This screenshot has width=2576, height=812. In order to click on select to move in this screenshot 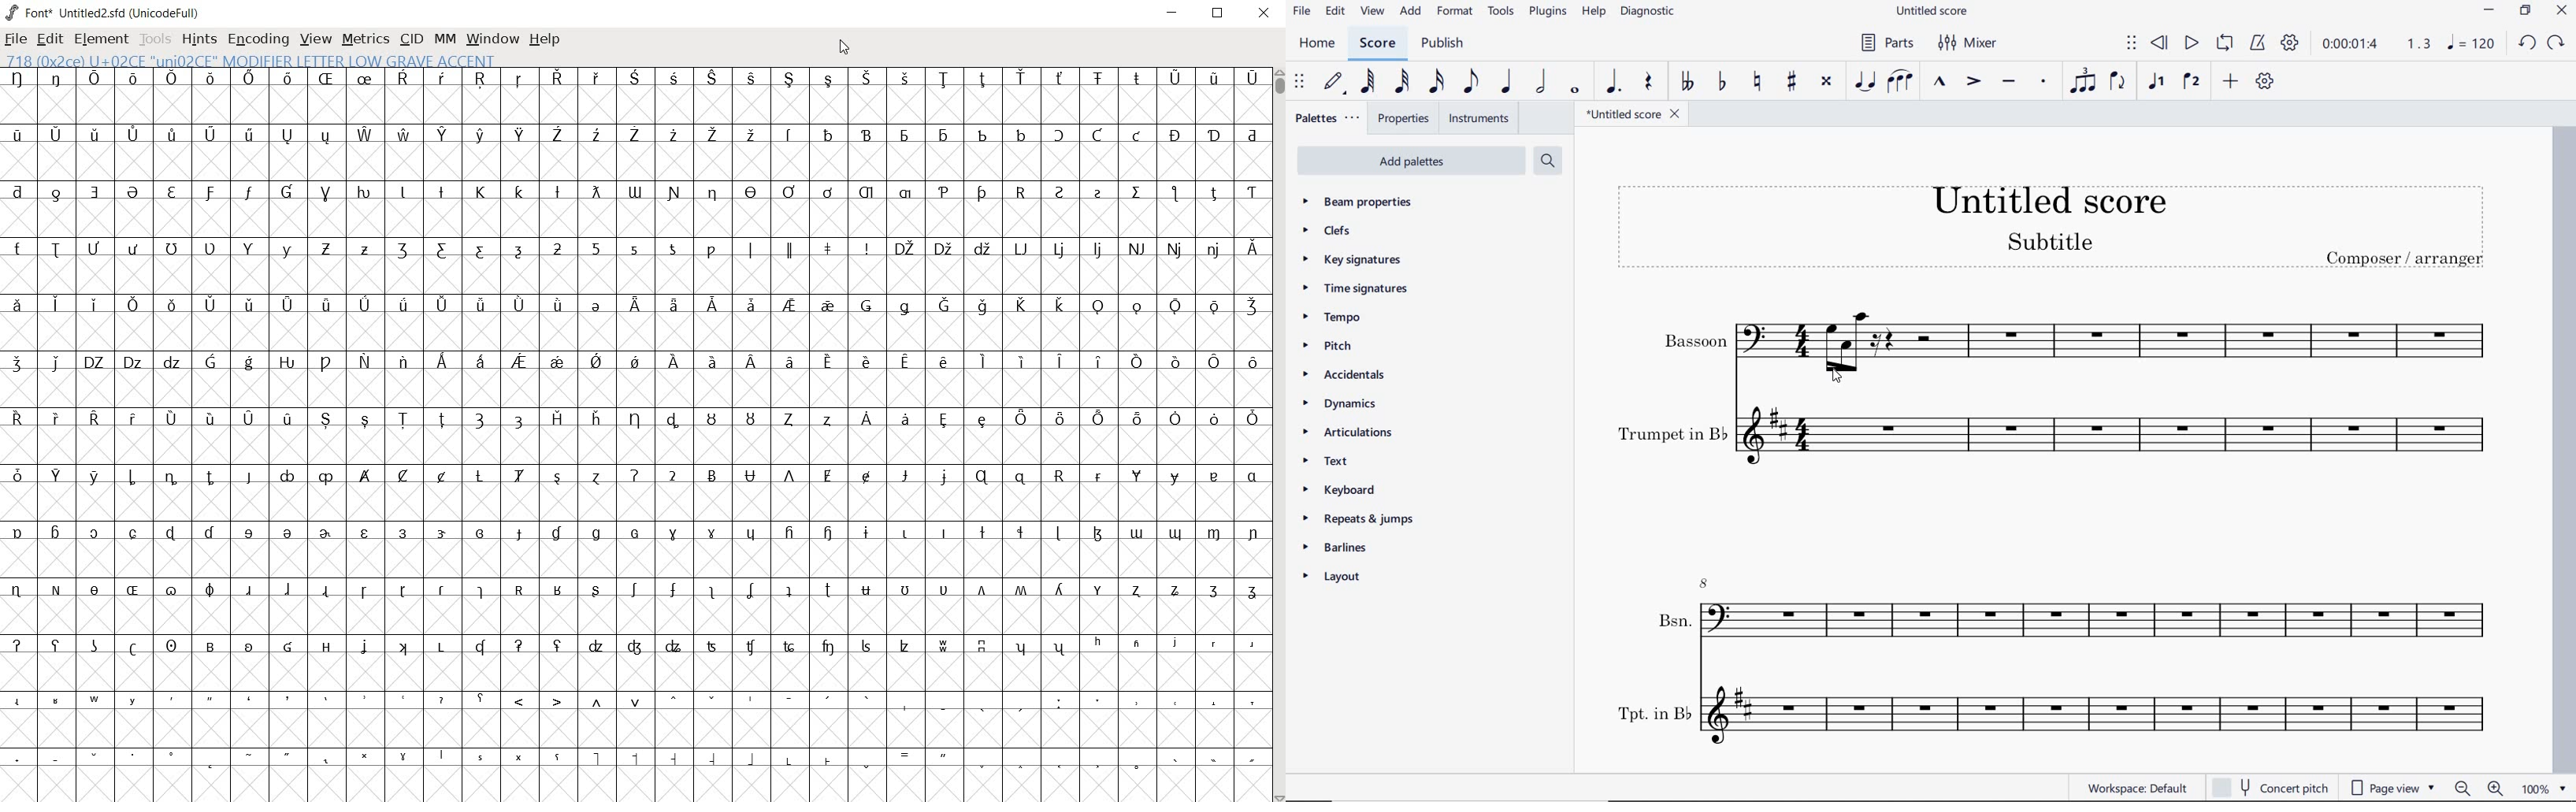, I will do `click(1299, 83)`.